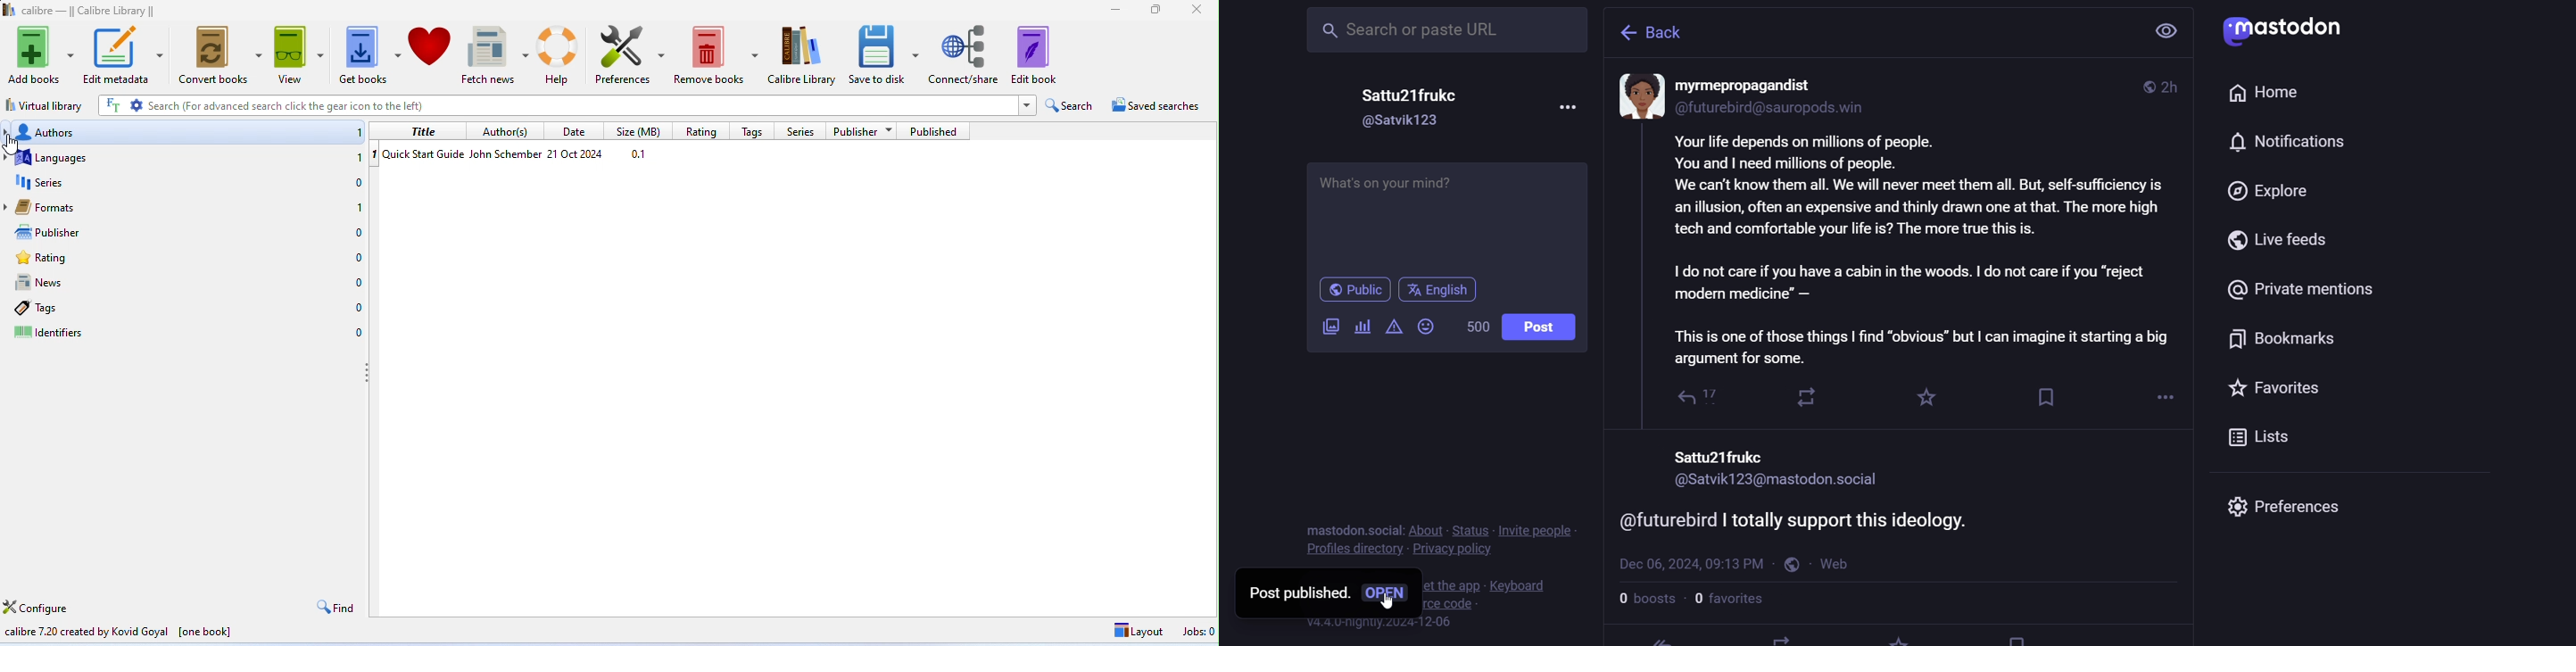 The height and width of the screenshot is (672, 2576). What do you see at coordinates (1031, 105) in the screenshot?
I see `expand` at bounding box center [1031, 105].